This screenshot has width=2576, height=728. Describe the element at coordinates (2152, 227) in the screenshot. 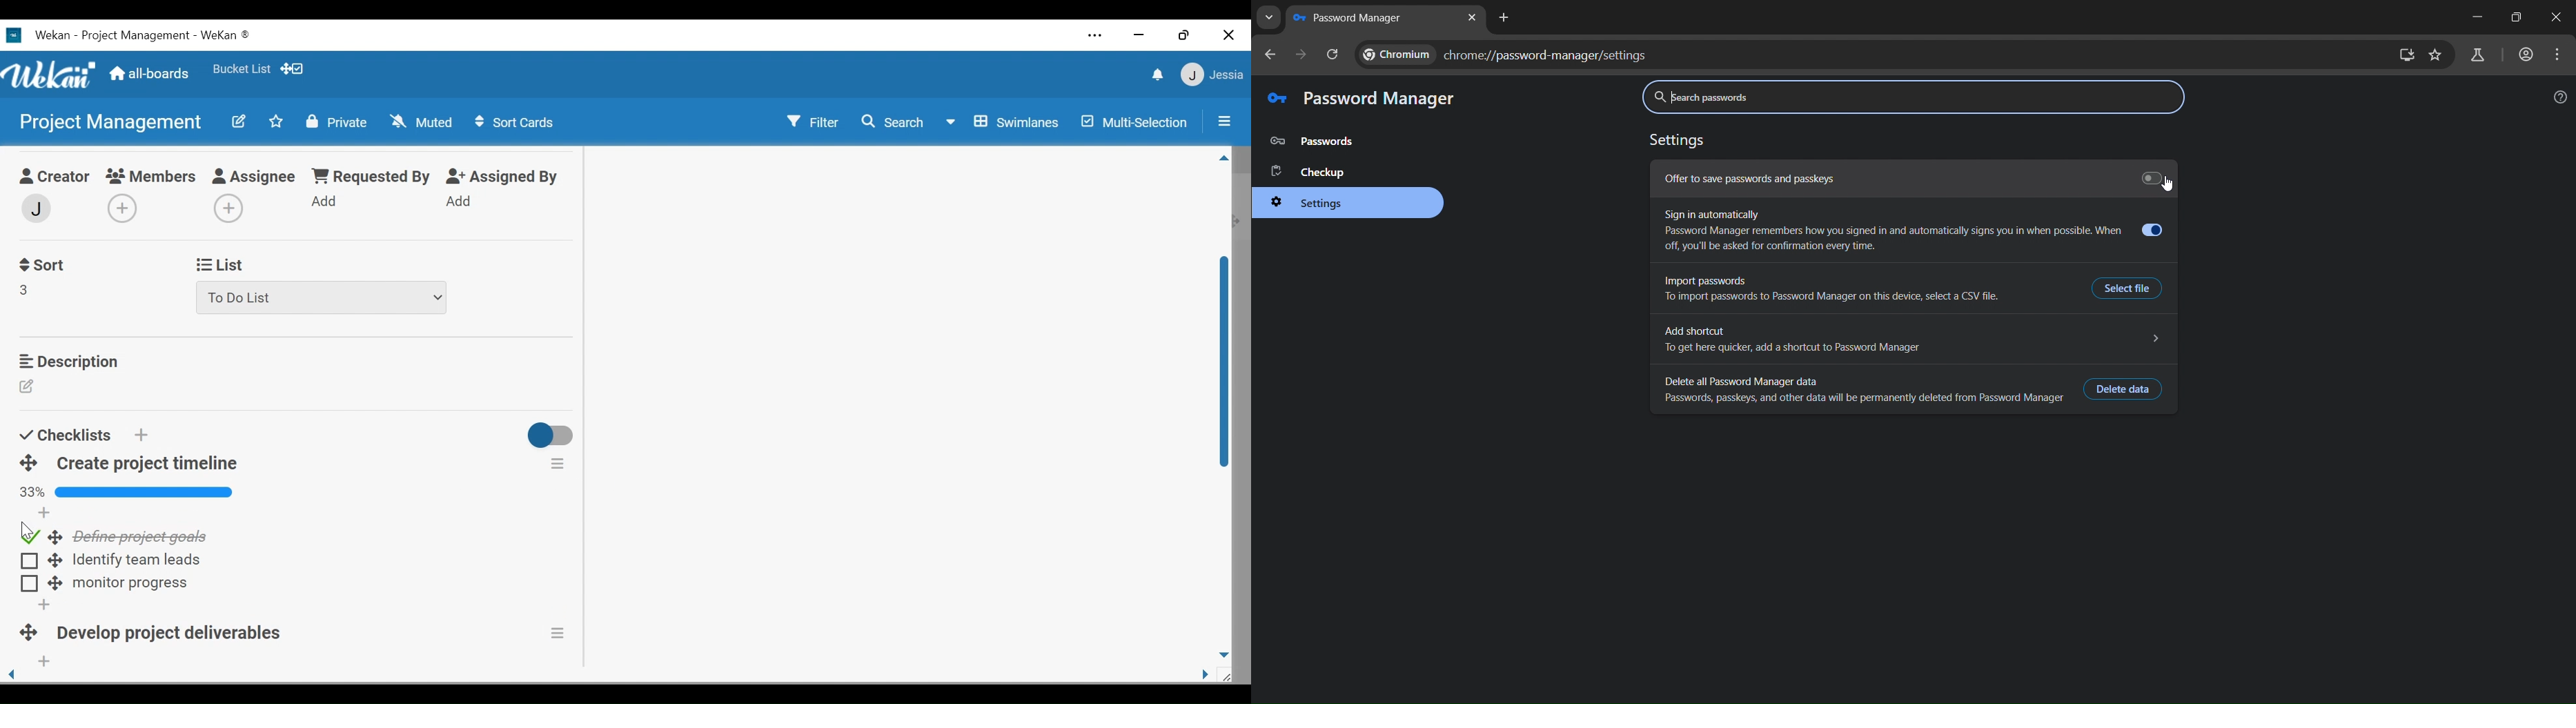

I see `Toggle` at that location.